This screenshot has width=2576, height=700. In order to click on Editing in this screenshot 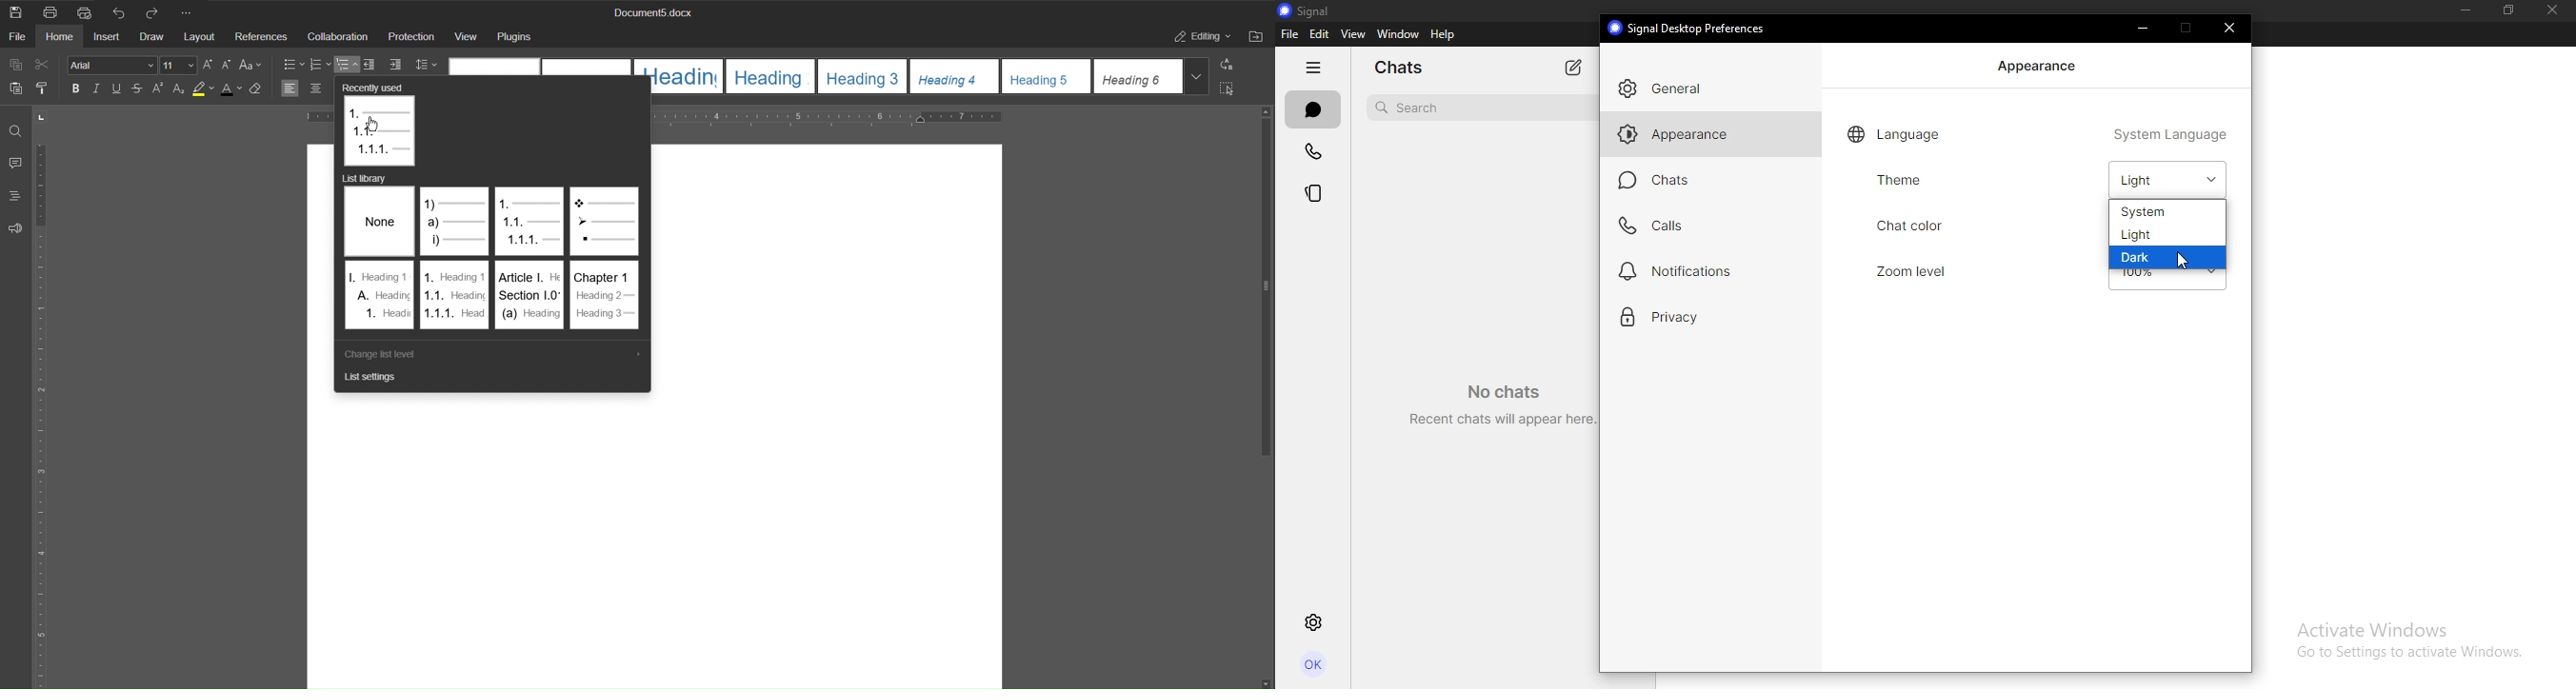, I will do `click(1200, 36)`.